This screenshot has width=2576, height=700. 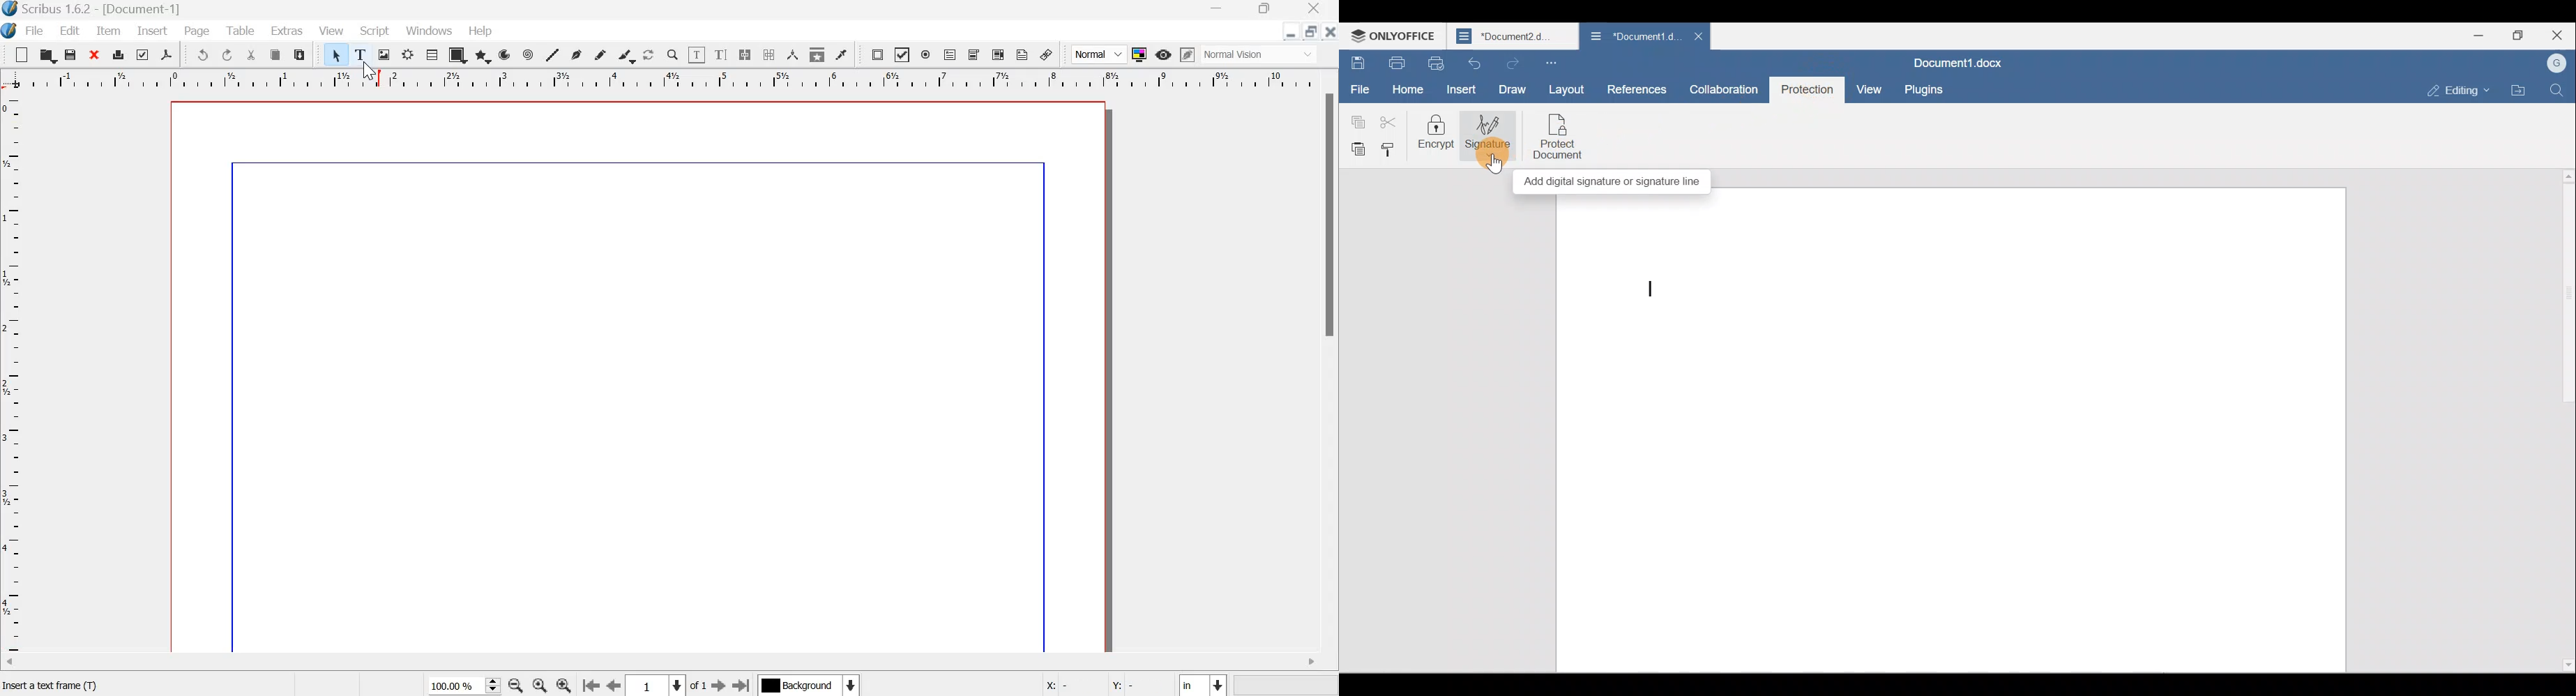 I want to click on Text Annotation, so click(x=1022, y=54).